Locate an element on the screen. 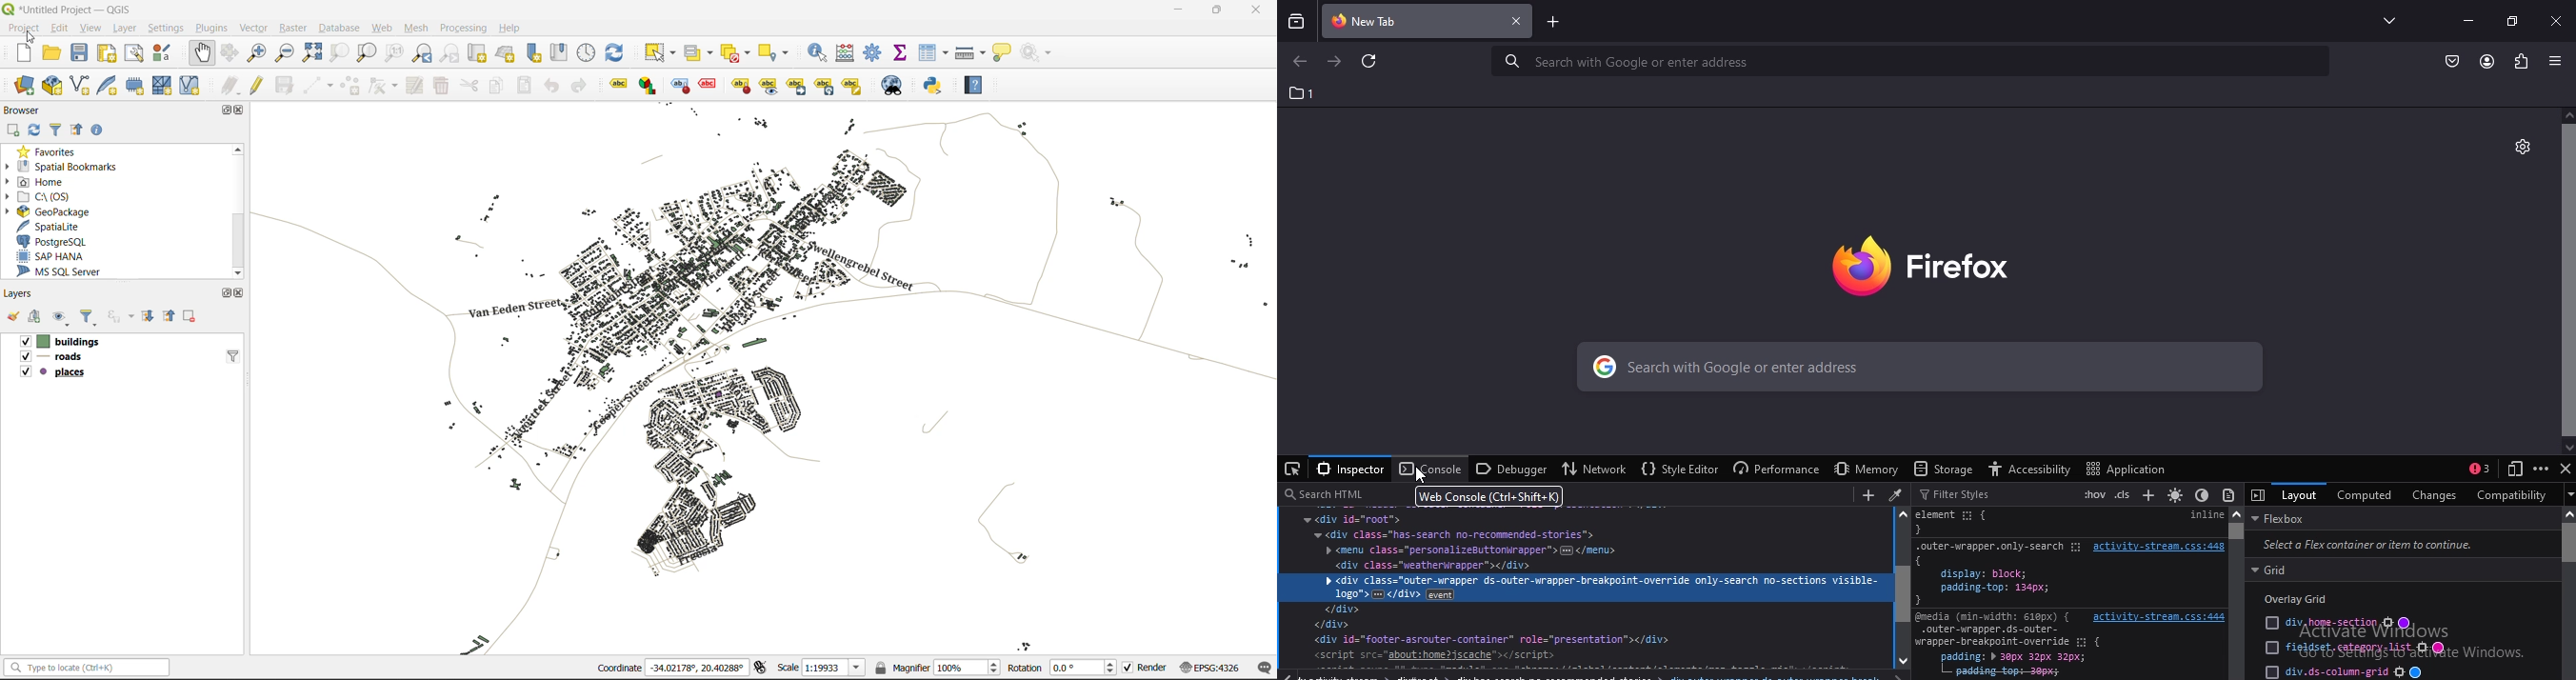 This screenshot has width=2576, height=700. enable properties is located at coordinates (96, 129).